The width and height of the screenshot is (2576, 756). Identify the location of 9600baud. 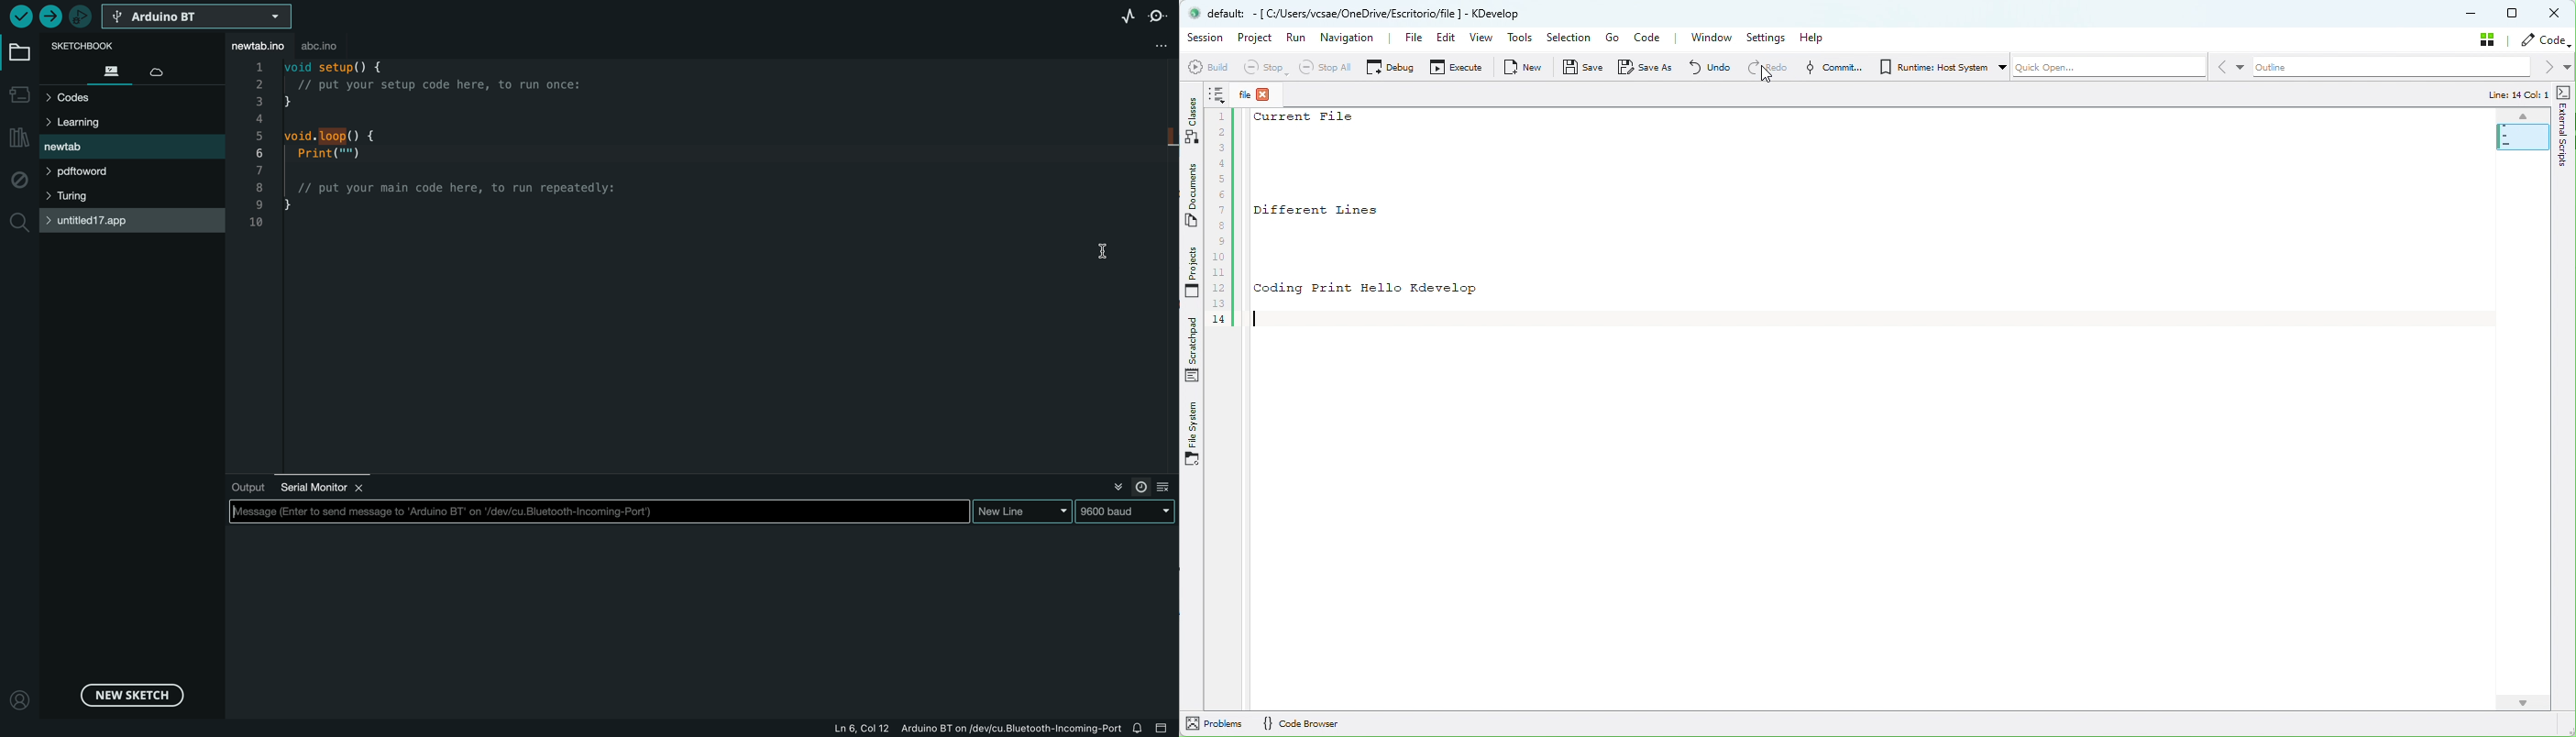
(1126, 513).